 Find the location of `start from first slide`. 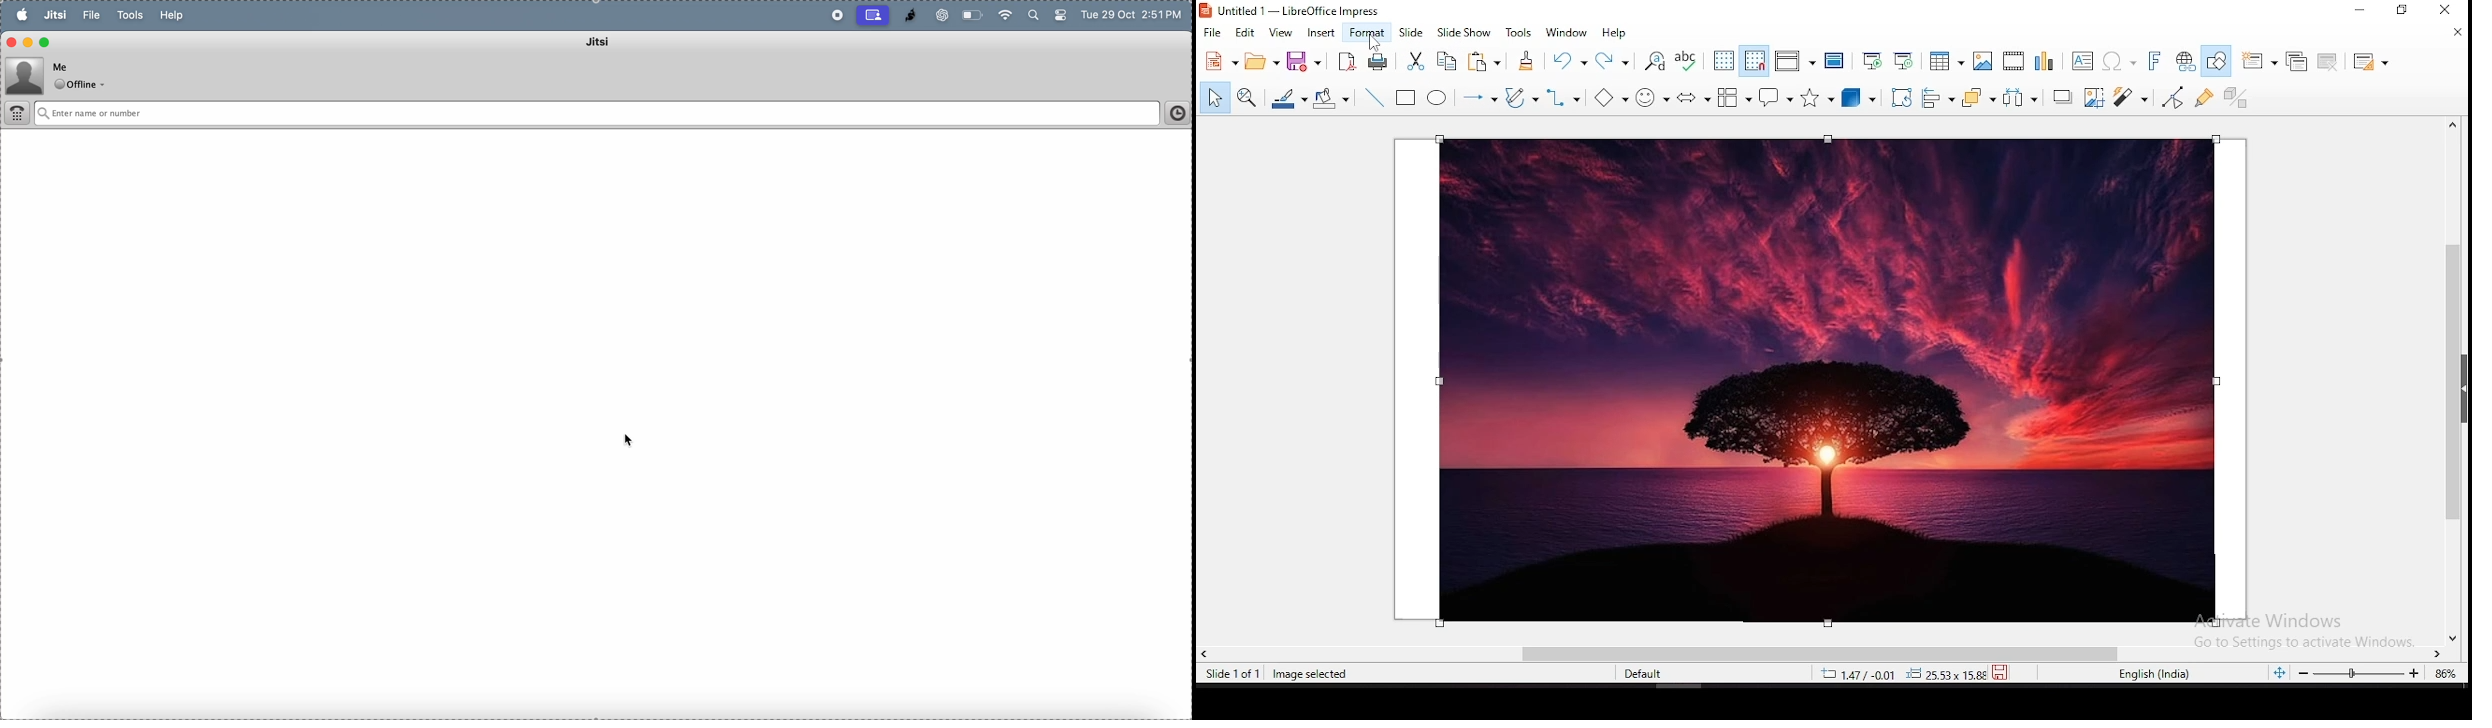

start from first slide is located at coordinates (1872, 59).